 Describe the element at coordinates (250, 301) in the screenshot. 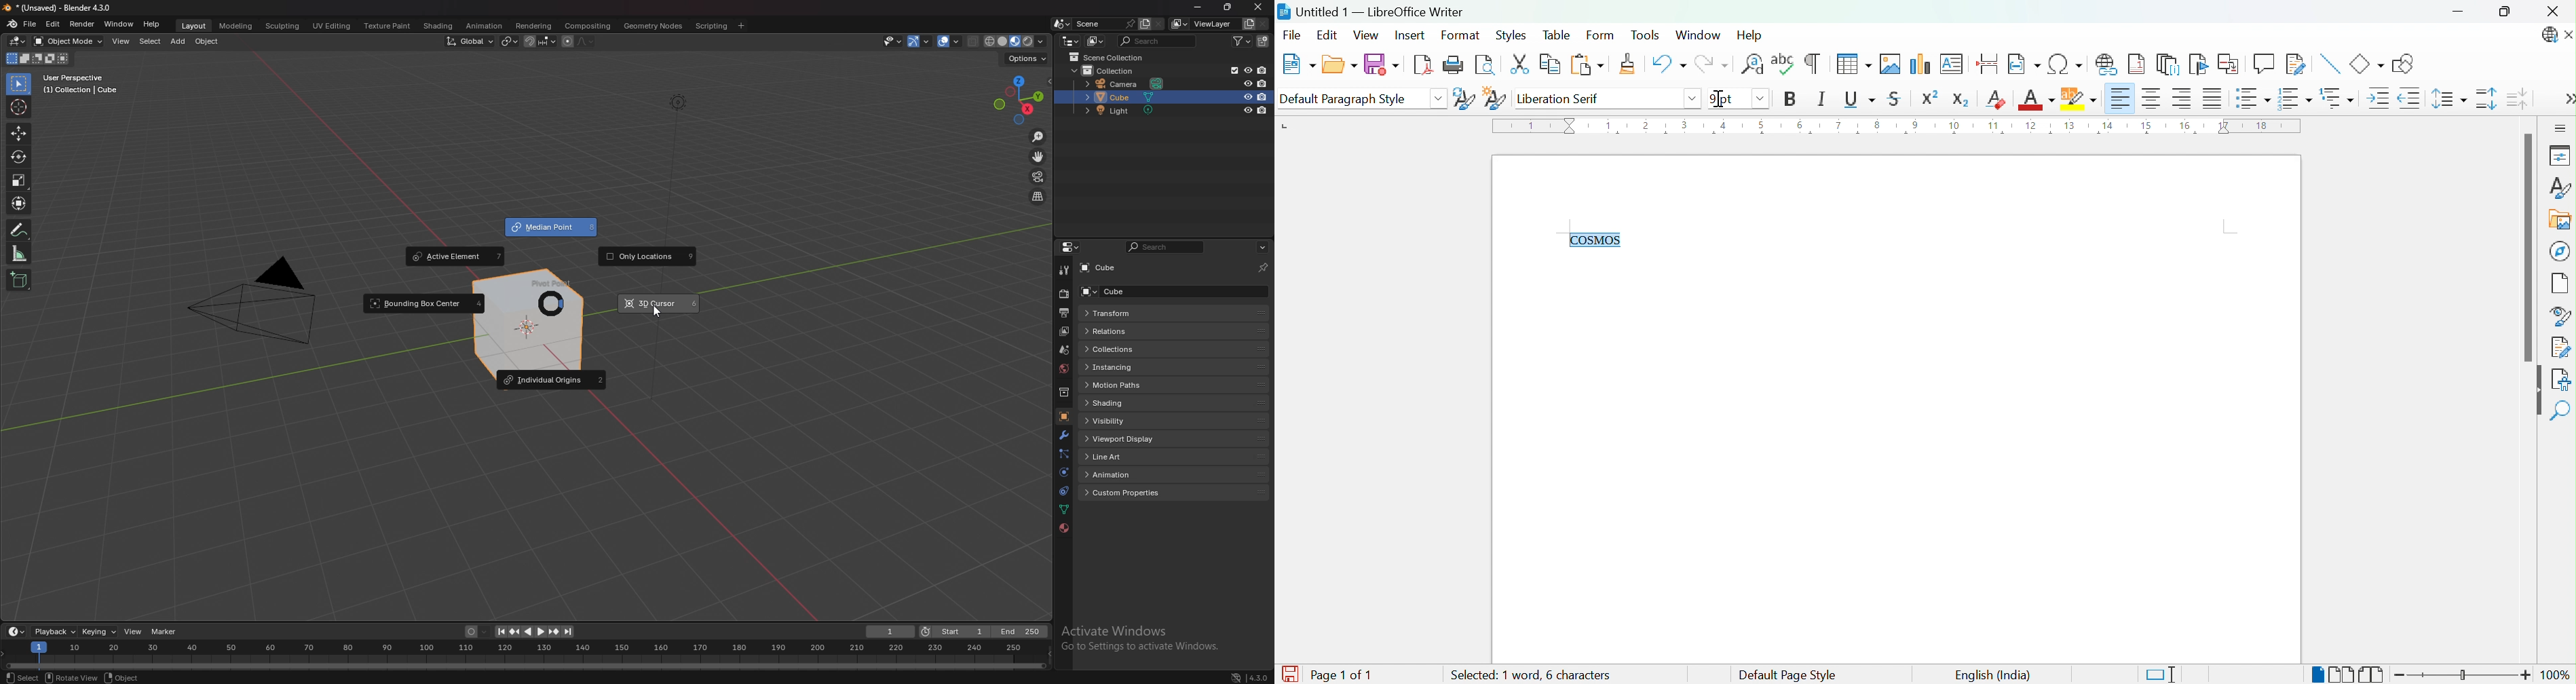

I see `pyramid` at that location.